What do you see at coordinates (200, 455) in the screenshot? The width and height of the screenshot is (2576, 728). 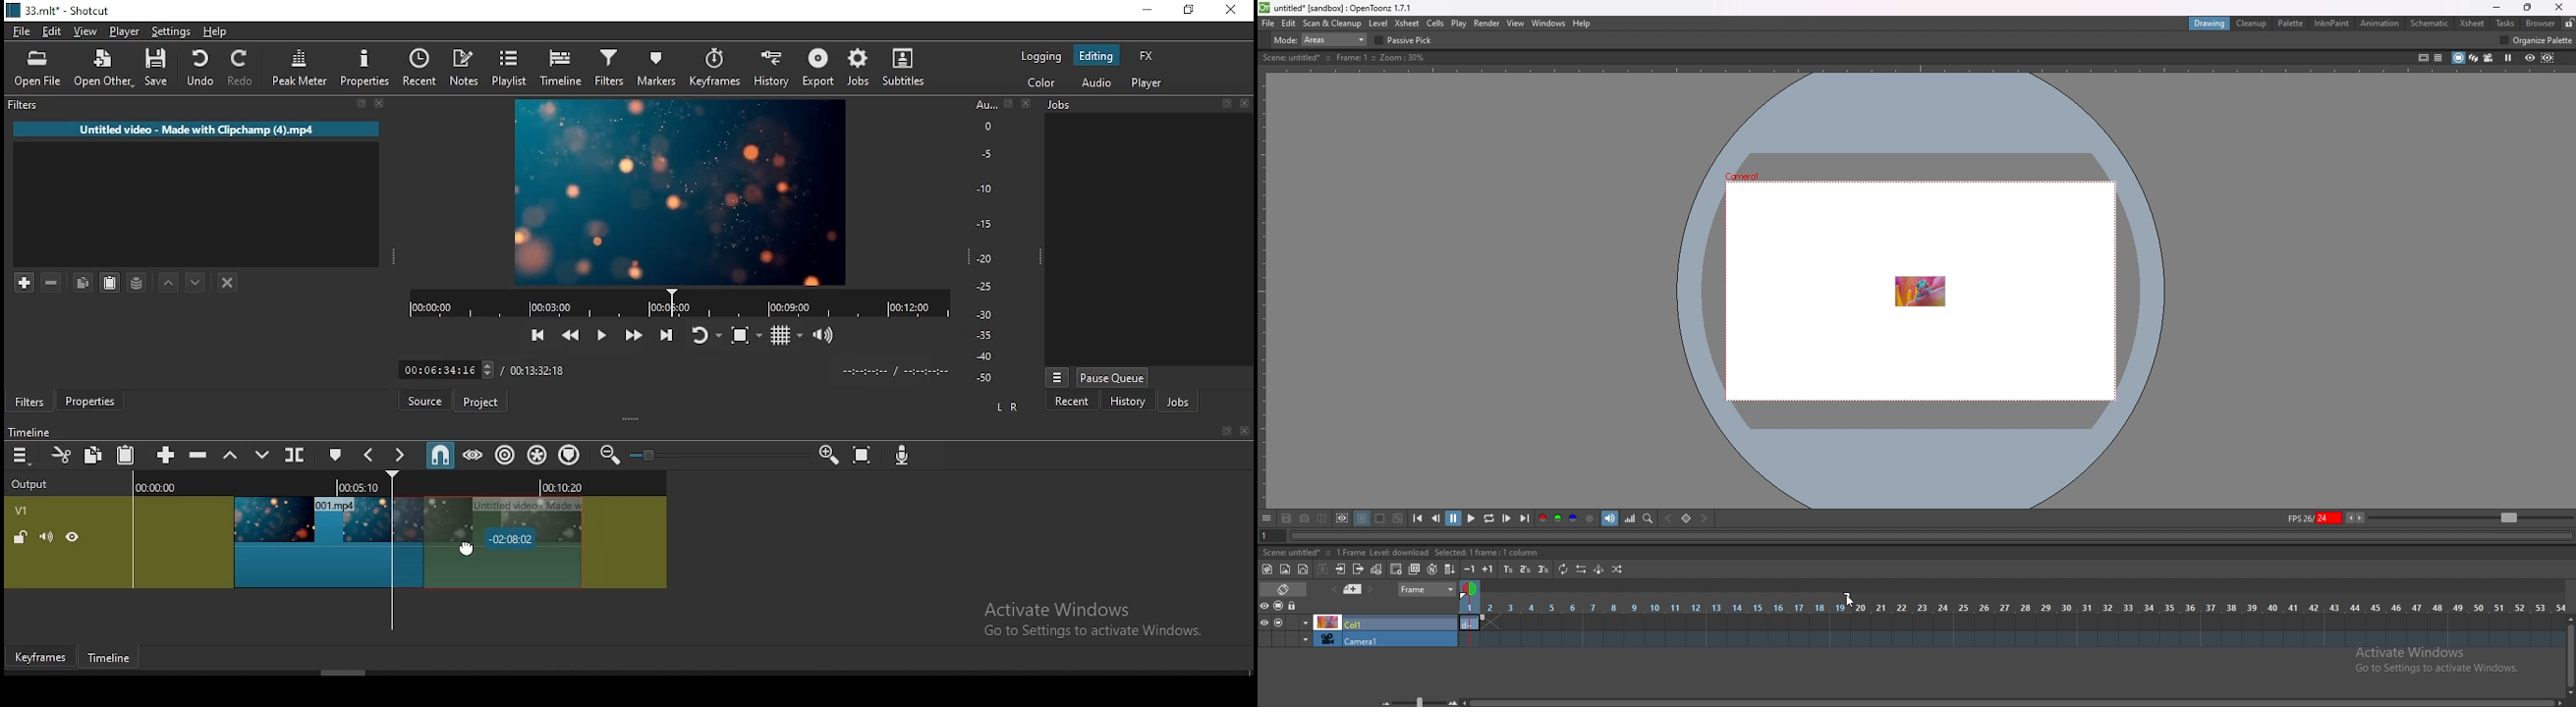 I see `ripple delete` at bounding box center [200, 455].